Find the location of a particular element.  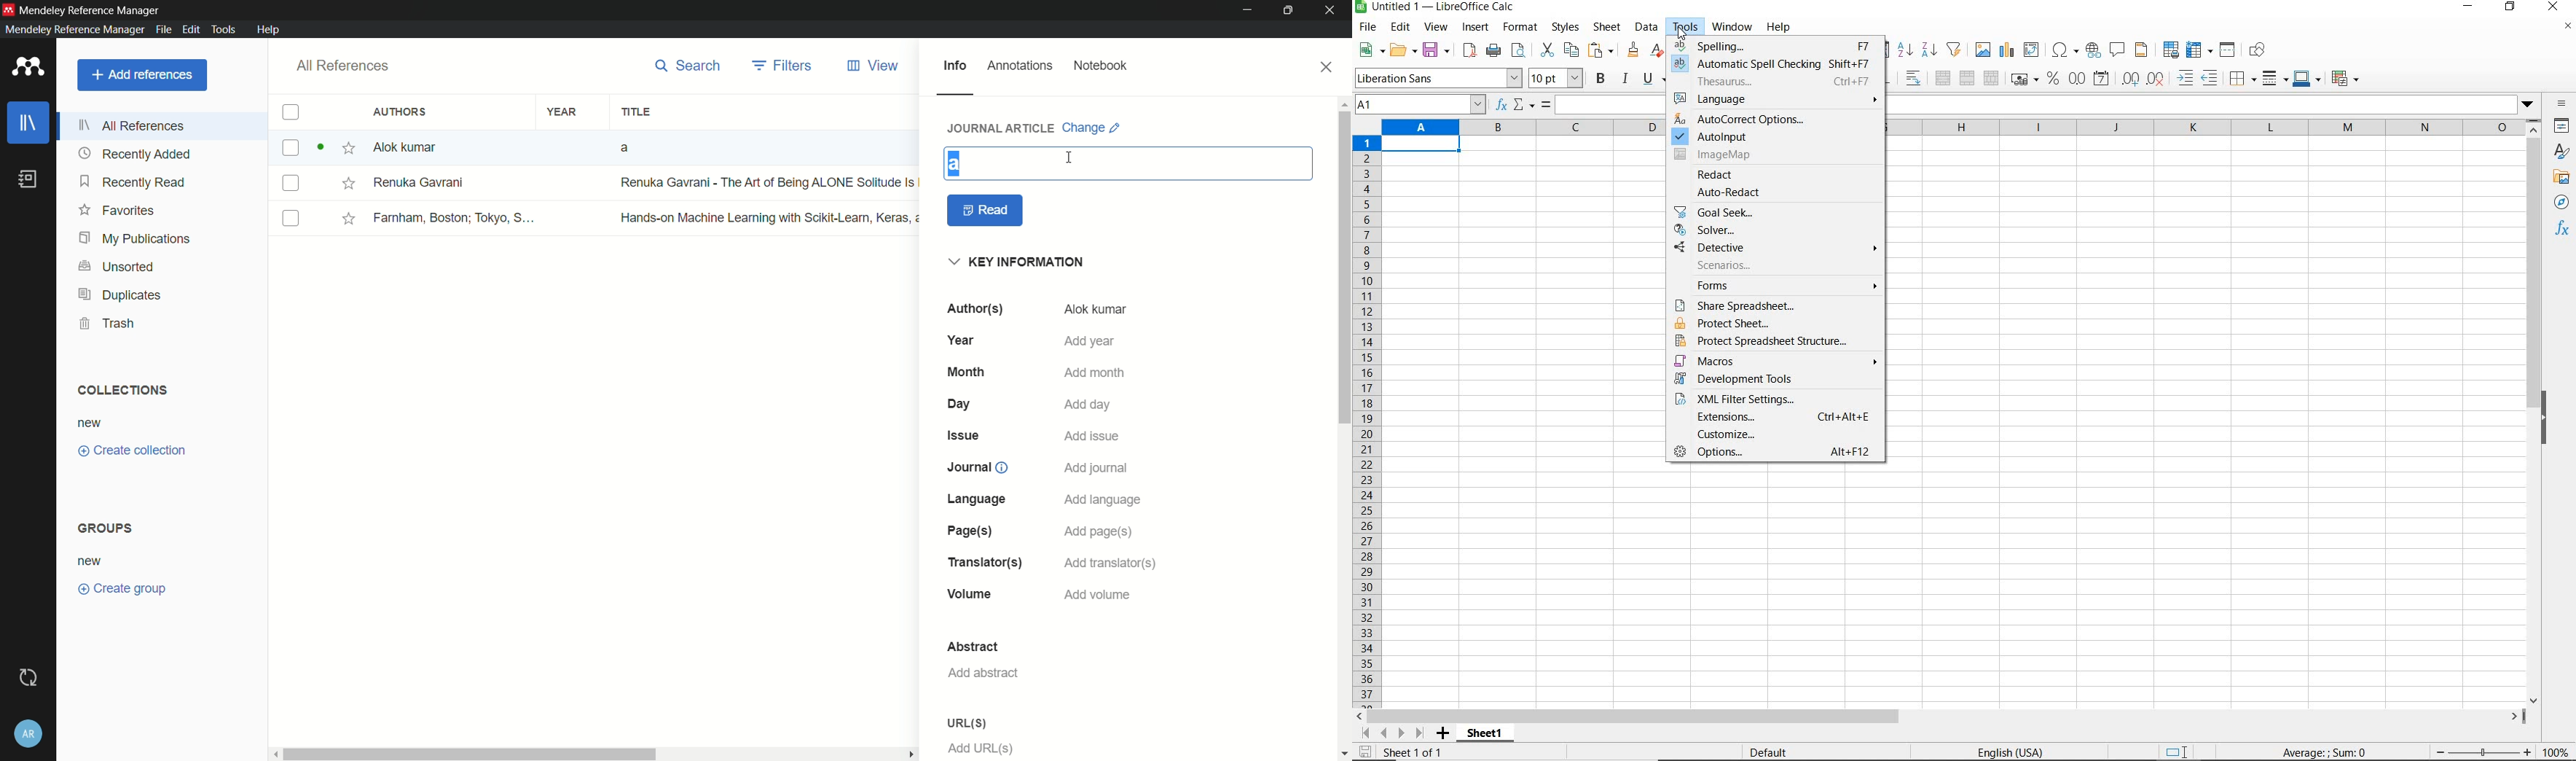

language is located at coordinates (978, 499).